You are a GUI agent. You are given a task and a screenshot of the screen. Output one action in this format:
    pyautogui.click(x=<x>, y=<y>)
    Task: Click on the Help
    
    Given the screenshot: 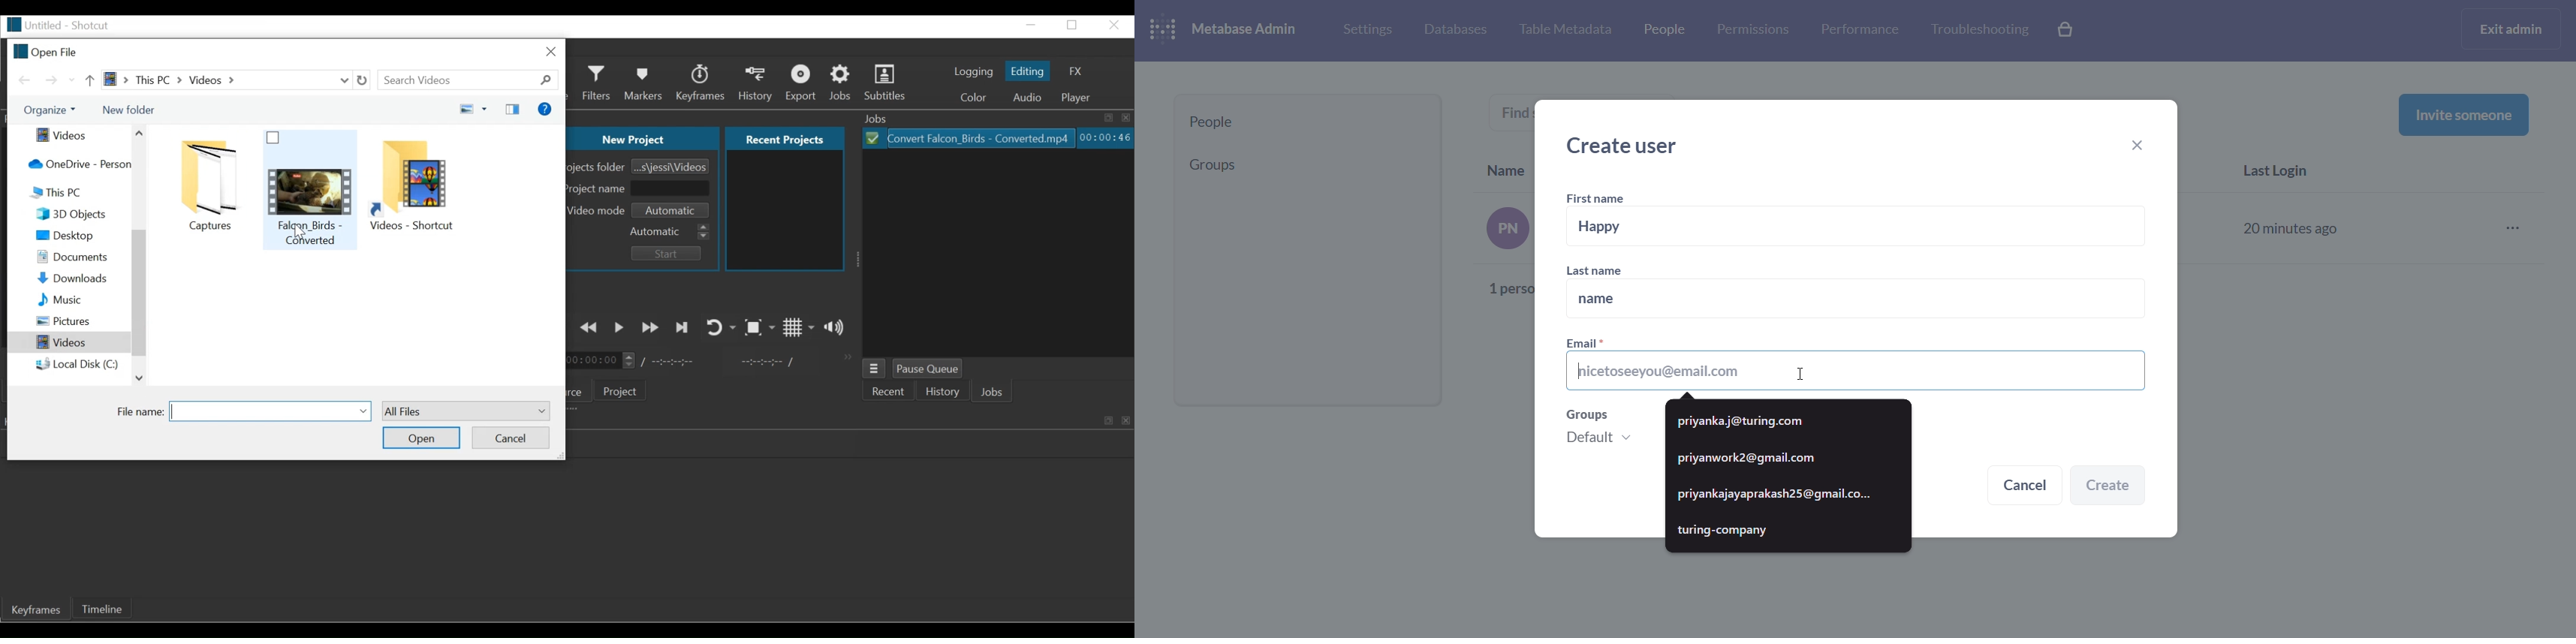 What is the action you would take?
    pyautogui.click(x=545, y=109)
    